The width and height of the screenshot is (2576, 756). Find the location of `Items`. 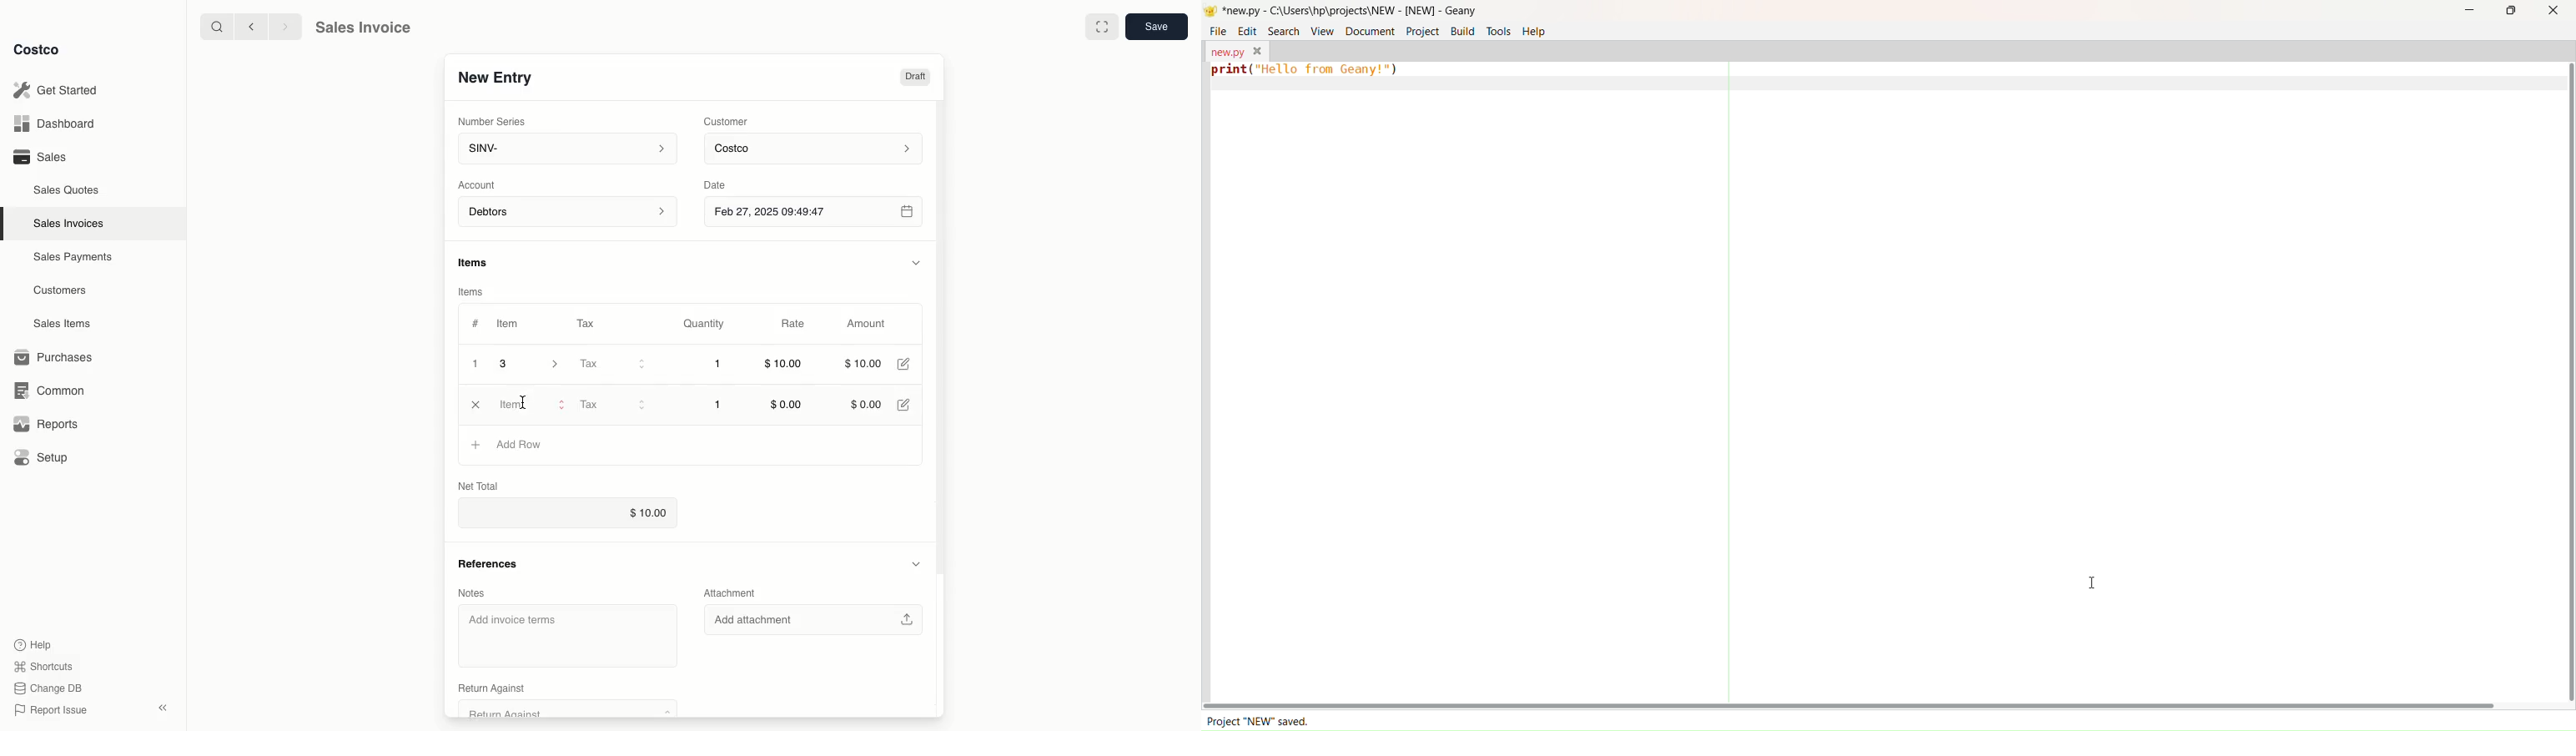

Items is located at coordinates (474, 292).